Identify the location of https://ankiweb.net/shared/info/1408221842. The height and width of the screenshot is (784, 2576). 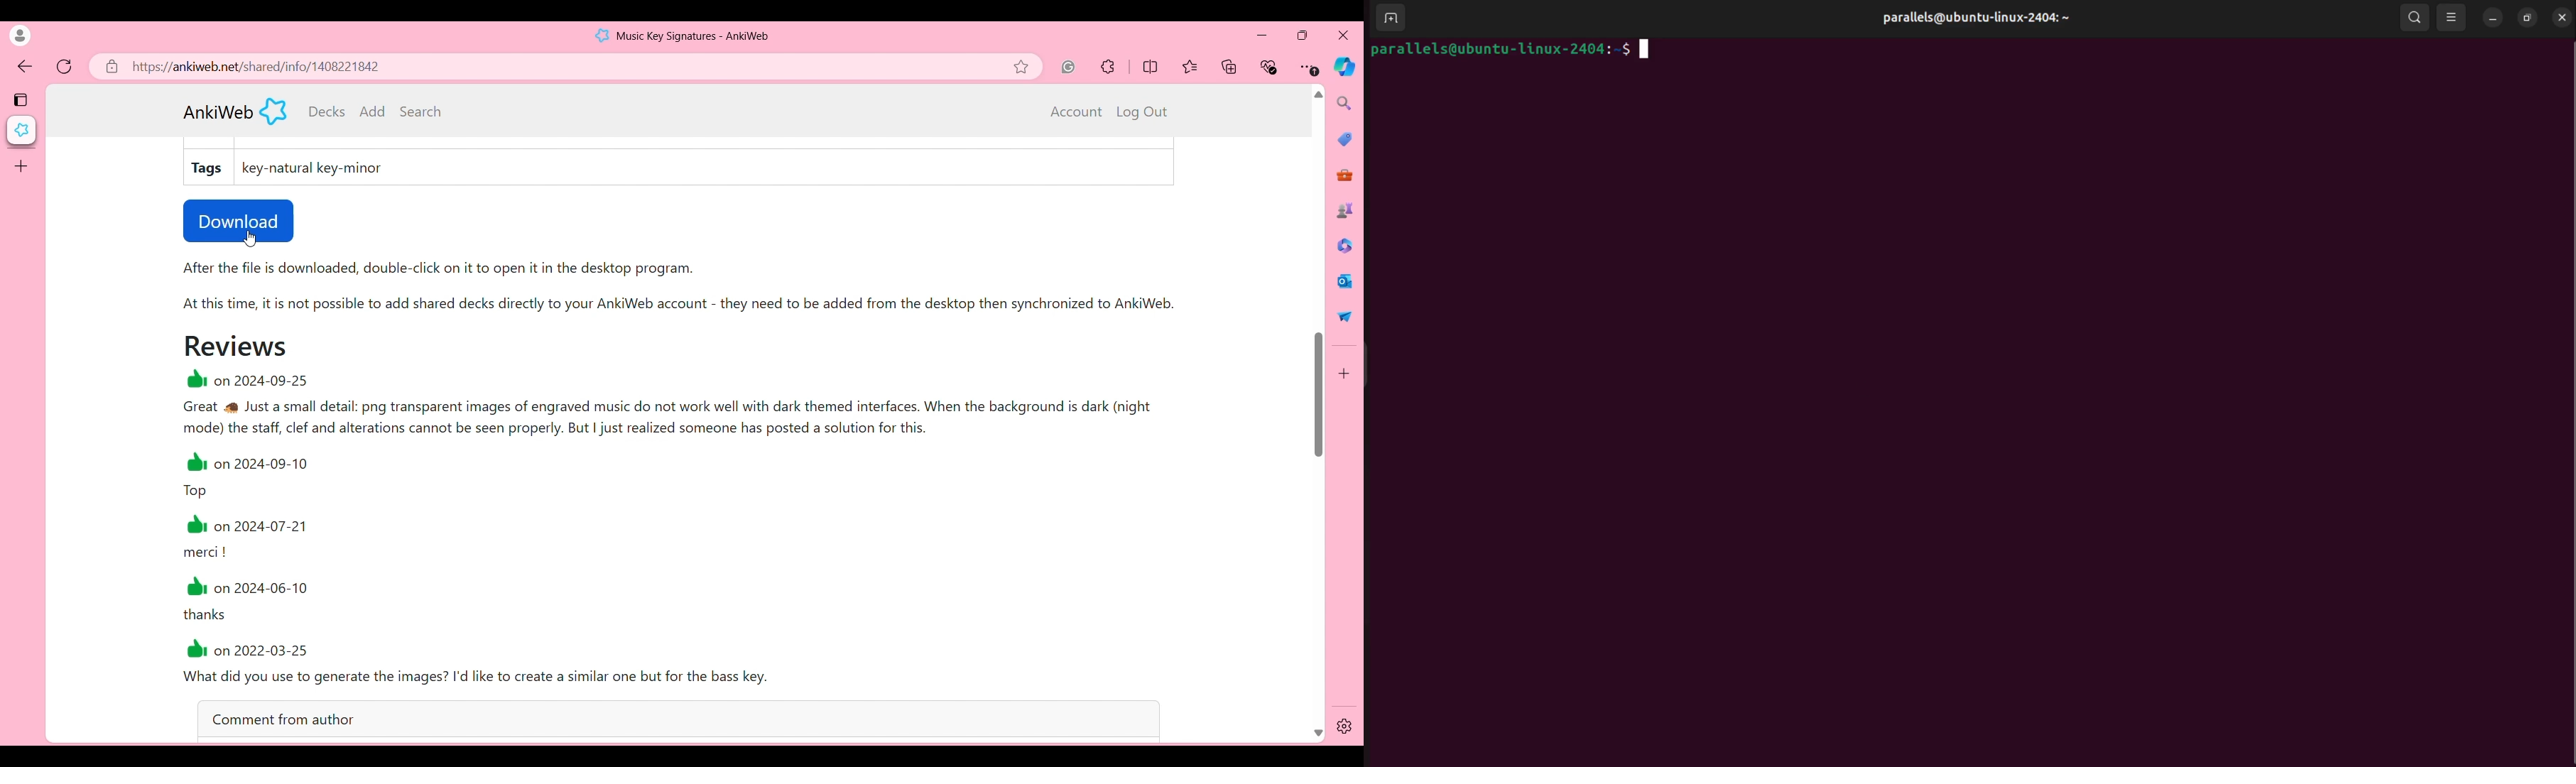
(257, 67).